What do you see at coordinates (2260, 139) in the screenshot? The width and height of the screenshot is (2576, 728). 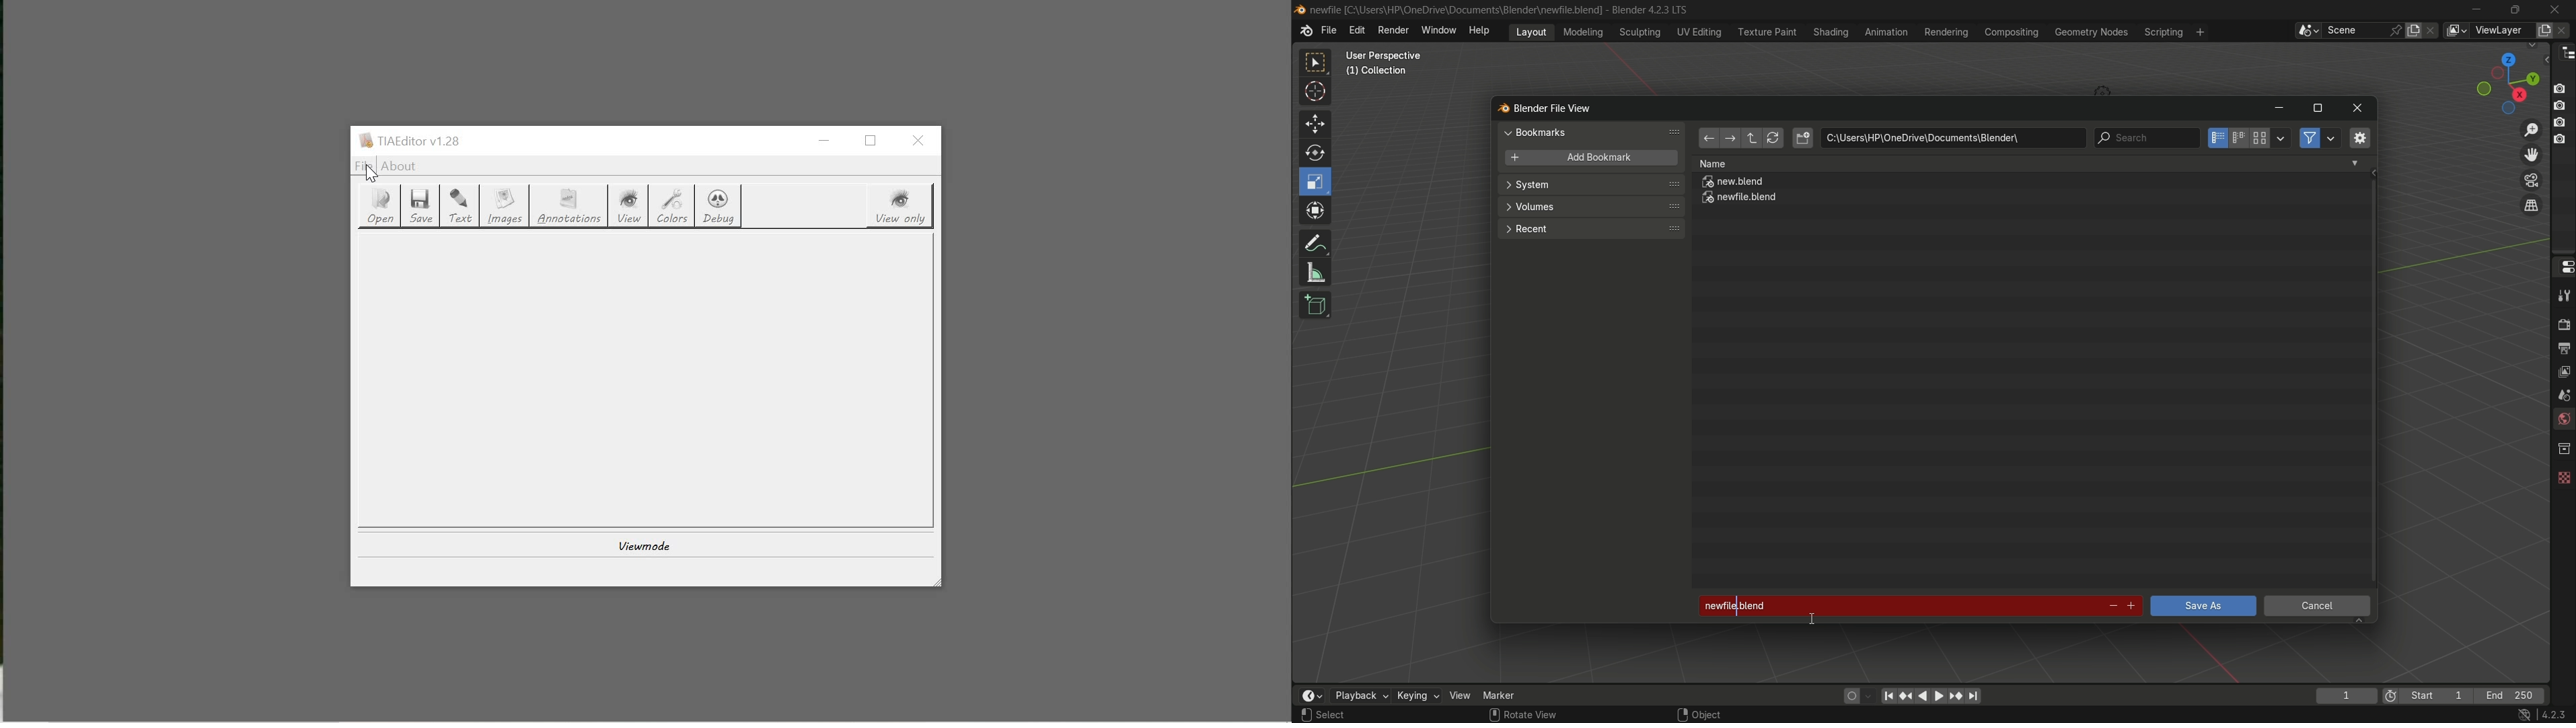 I see `thumbnails display` at bounding box center [2260, 139].